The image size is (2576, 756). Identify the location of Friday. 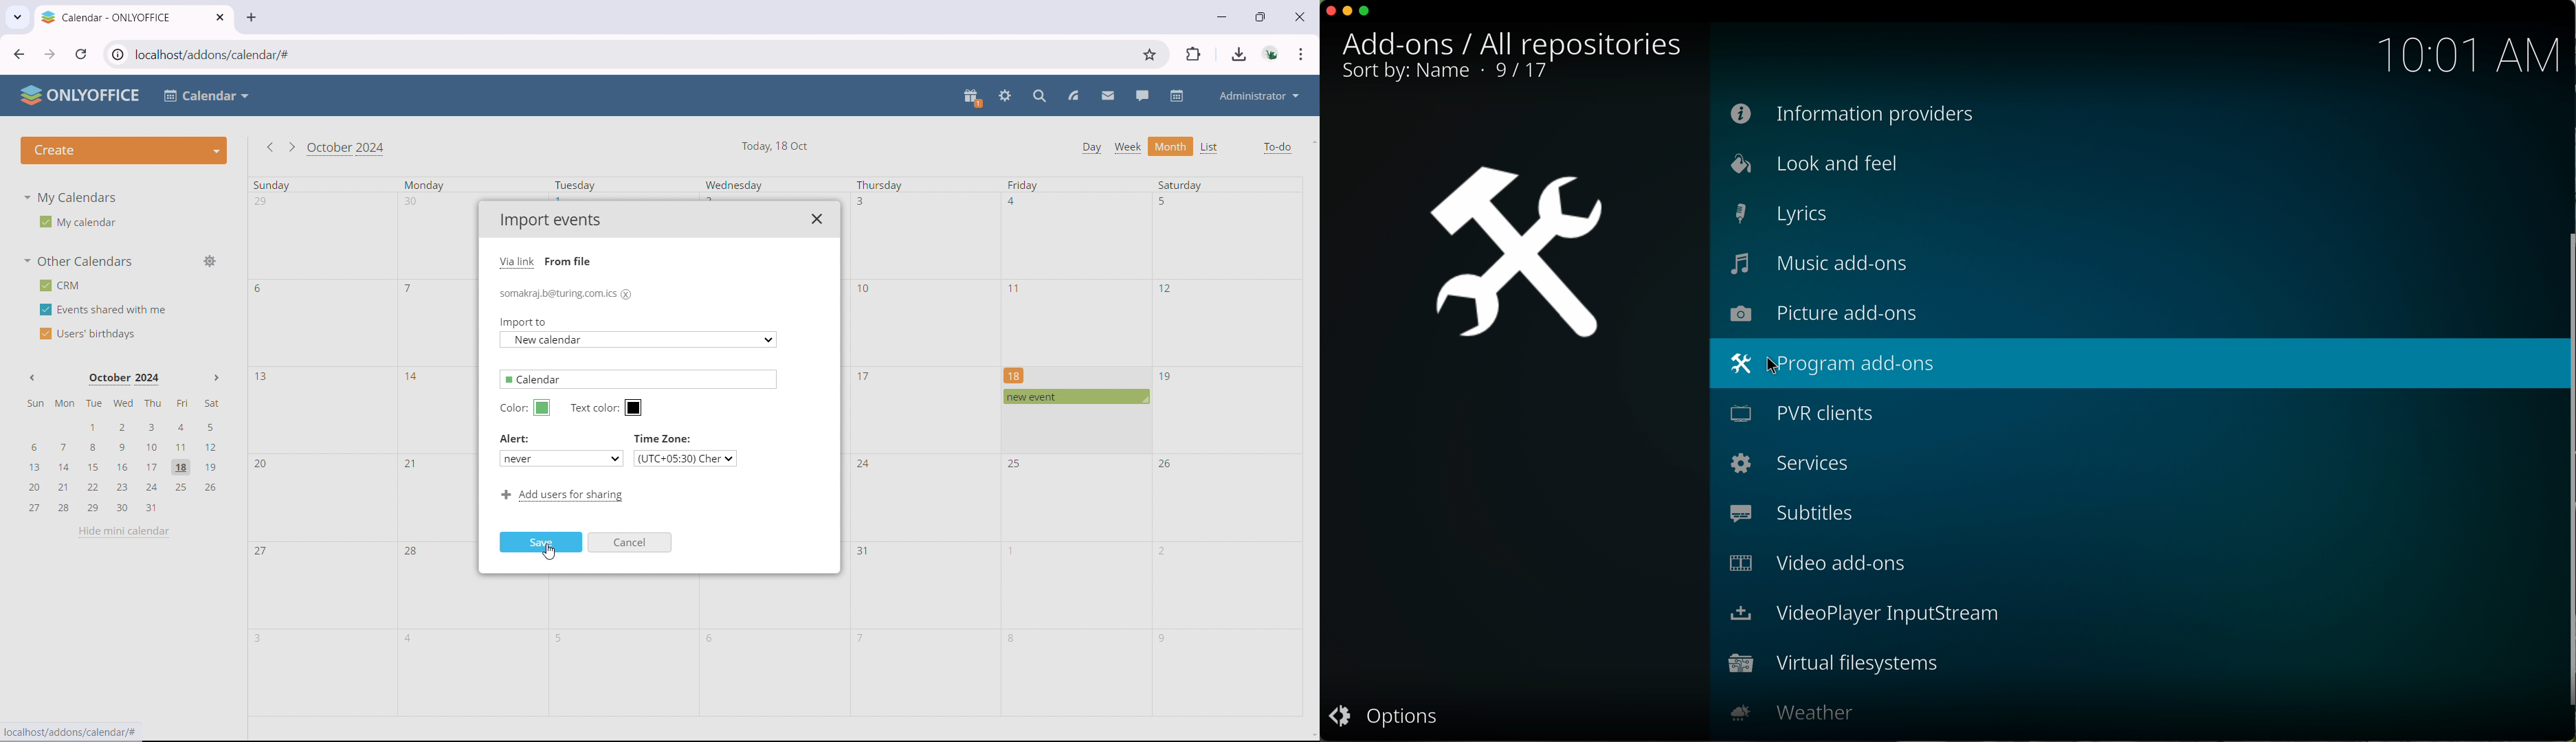
(1023, 186).